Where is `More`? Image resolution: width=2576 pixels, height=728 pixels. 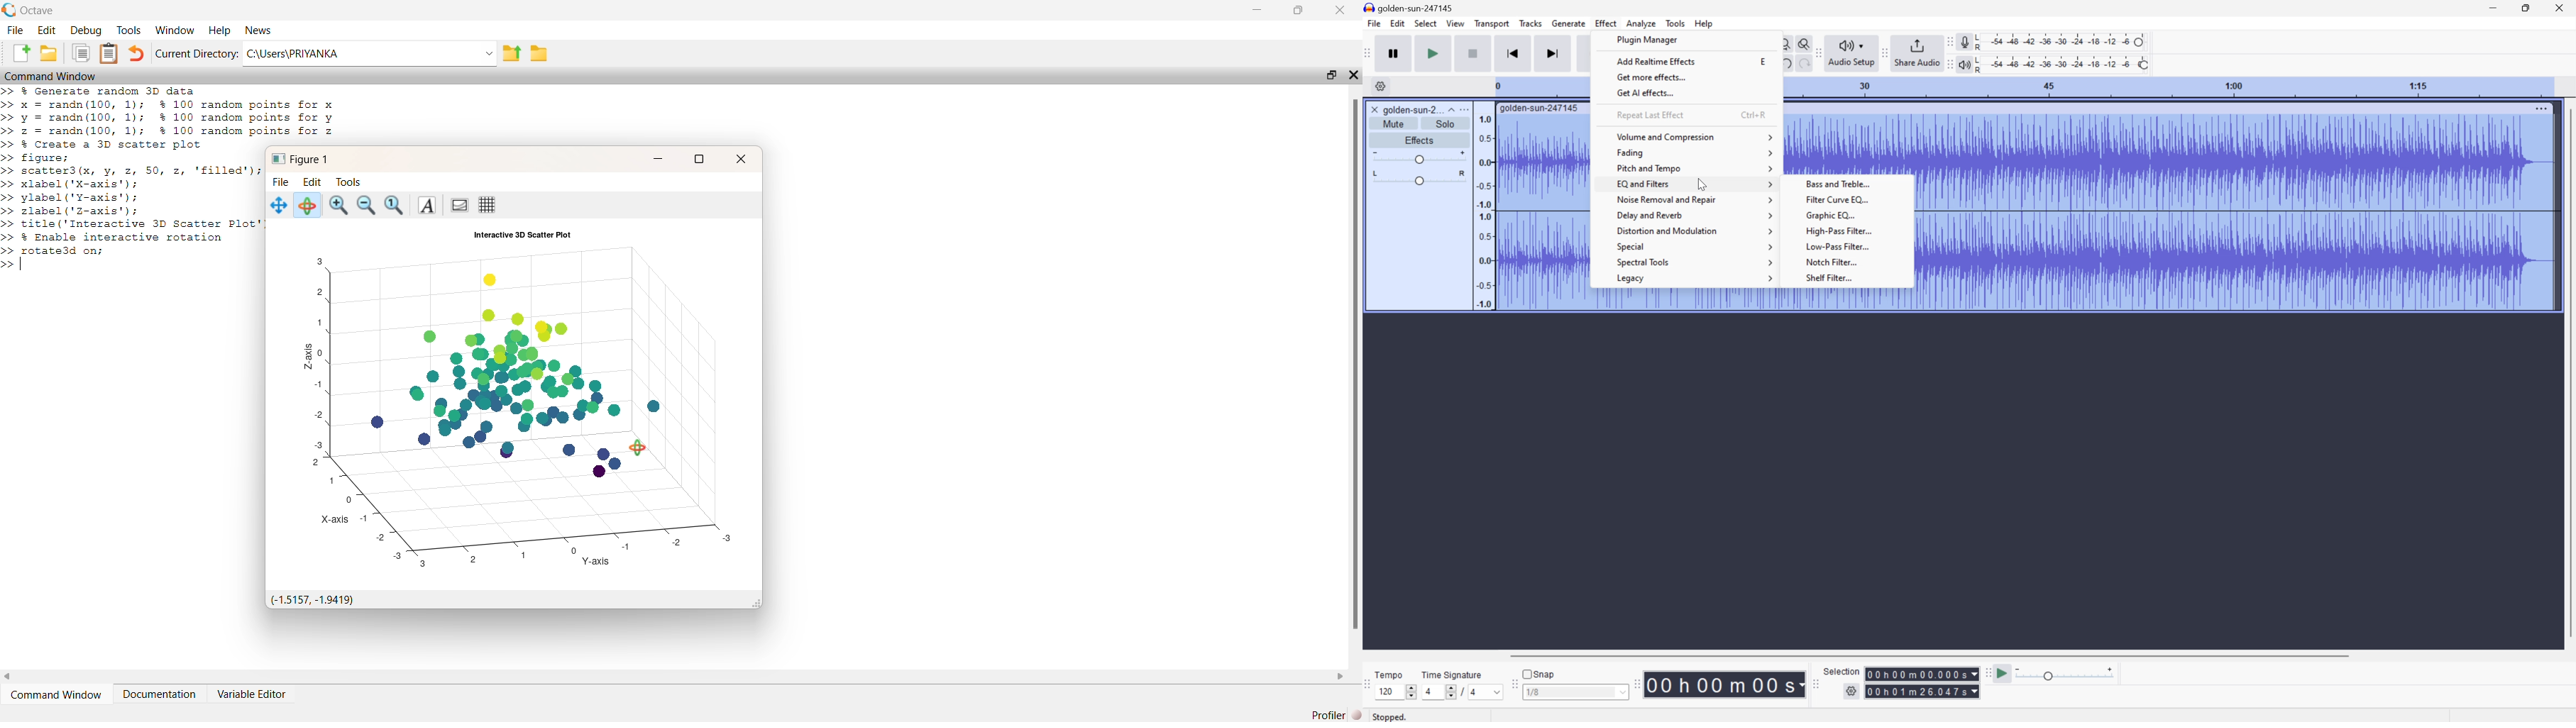 More is located at coordinates (2540, 108).